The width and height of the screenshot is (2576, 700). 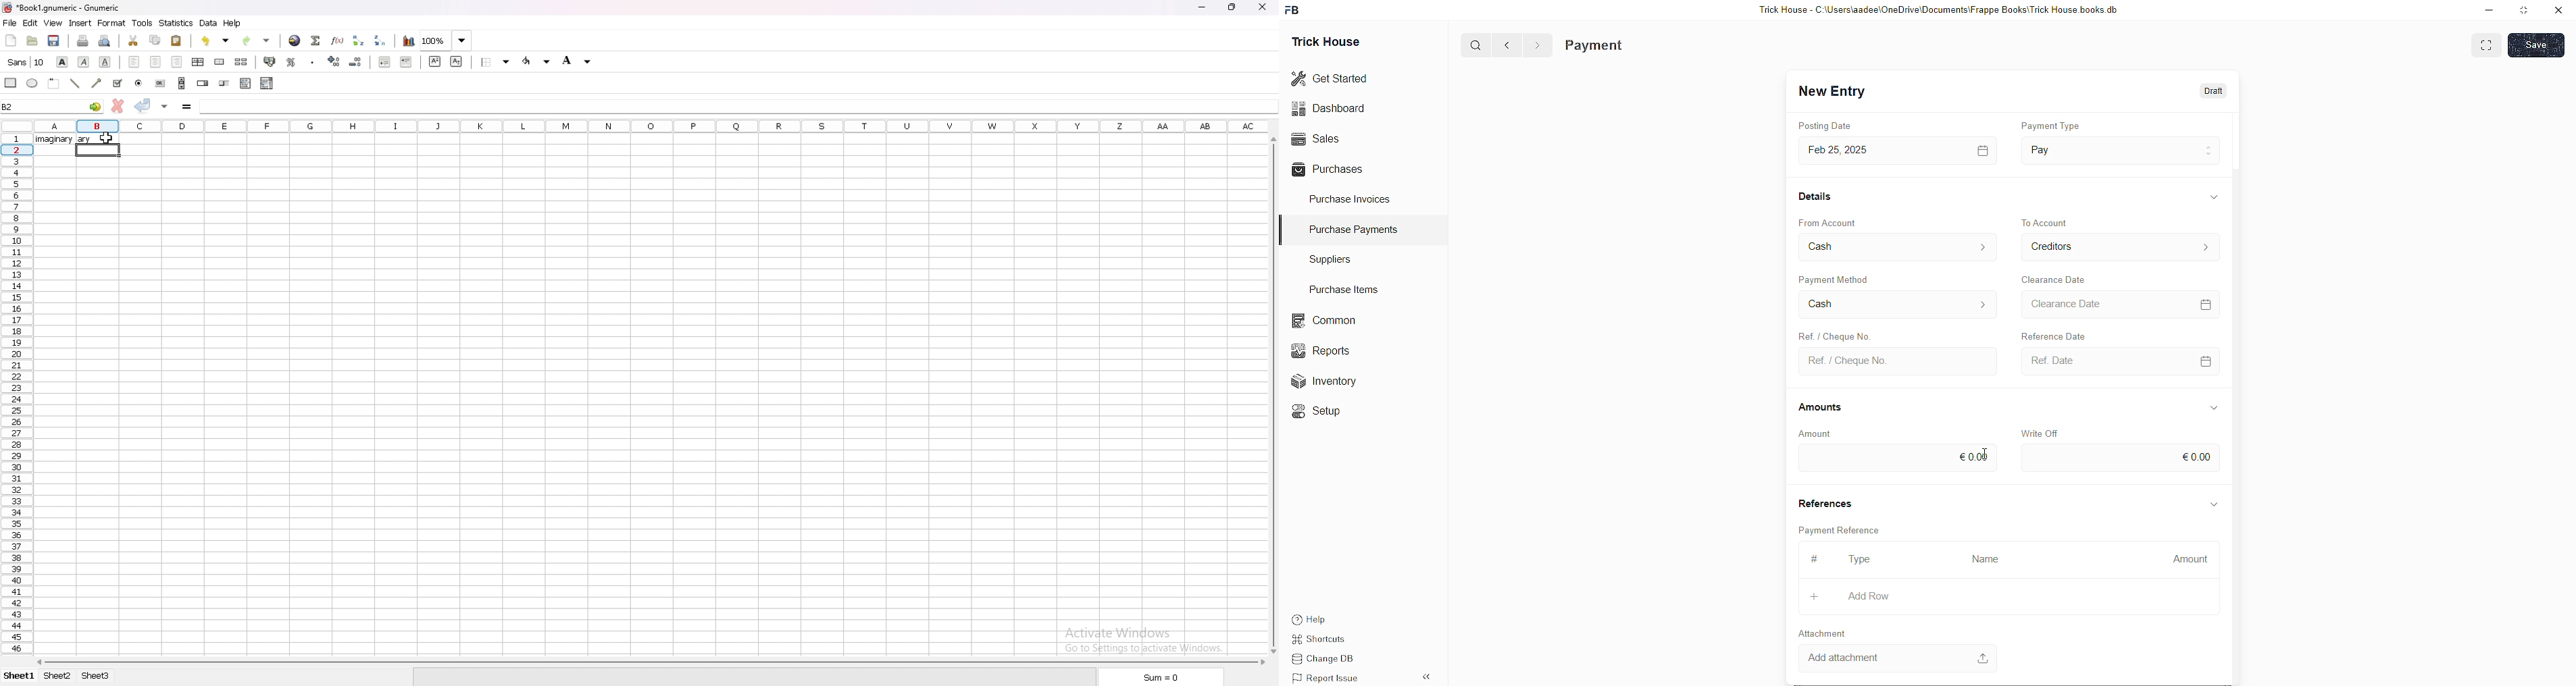 I want to click on radio button, so click(x=140, y=83).